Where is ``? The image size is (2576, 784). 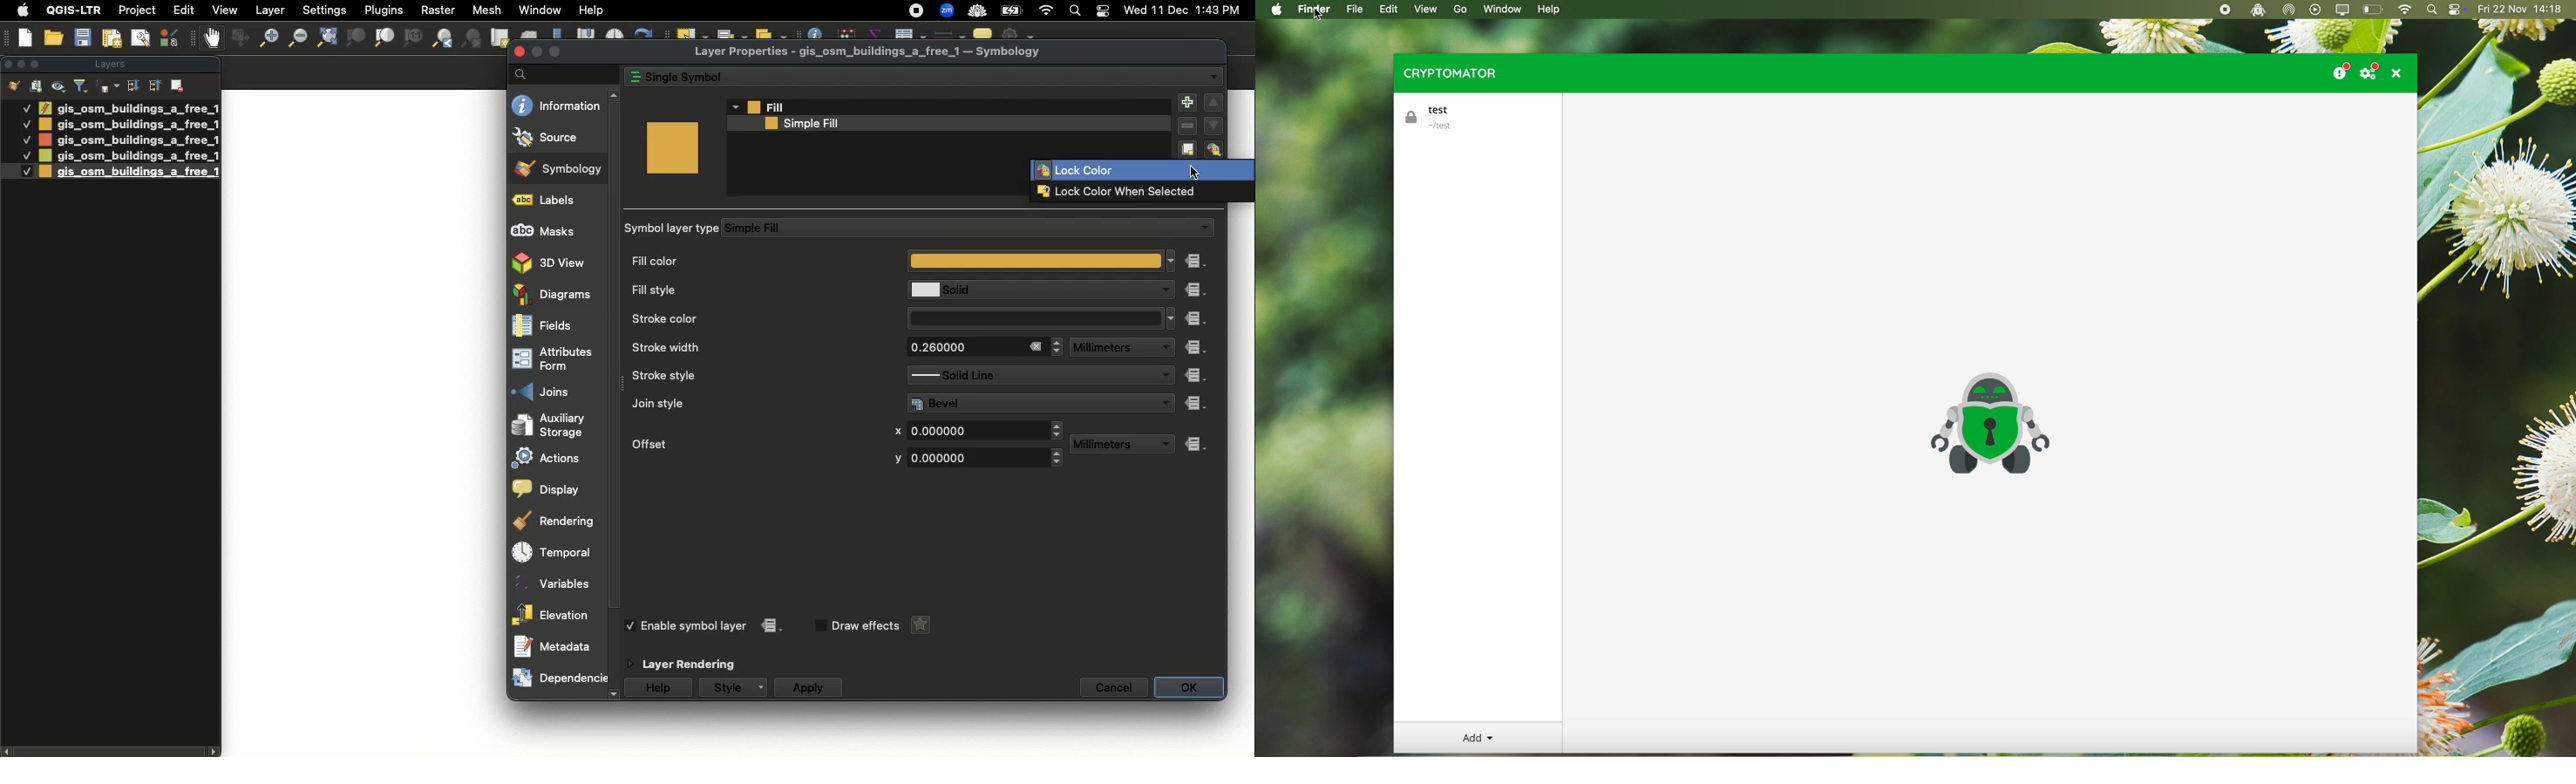  is located at coordinates (1196, 376).